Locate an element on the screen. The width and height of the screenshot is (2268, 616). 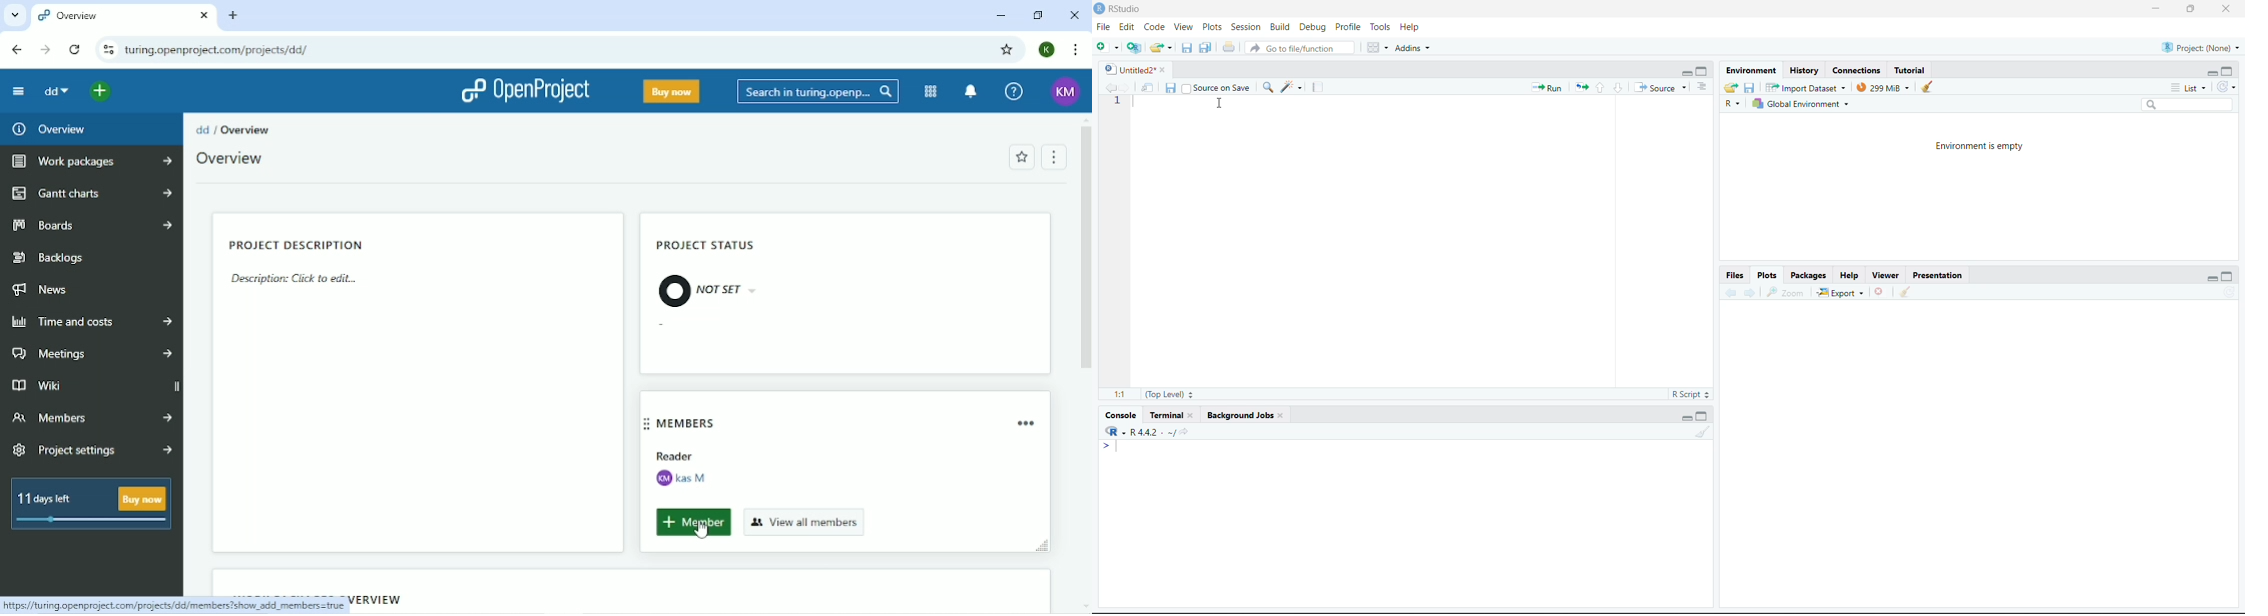
clear console is located at coordinates (1701, 431).